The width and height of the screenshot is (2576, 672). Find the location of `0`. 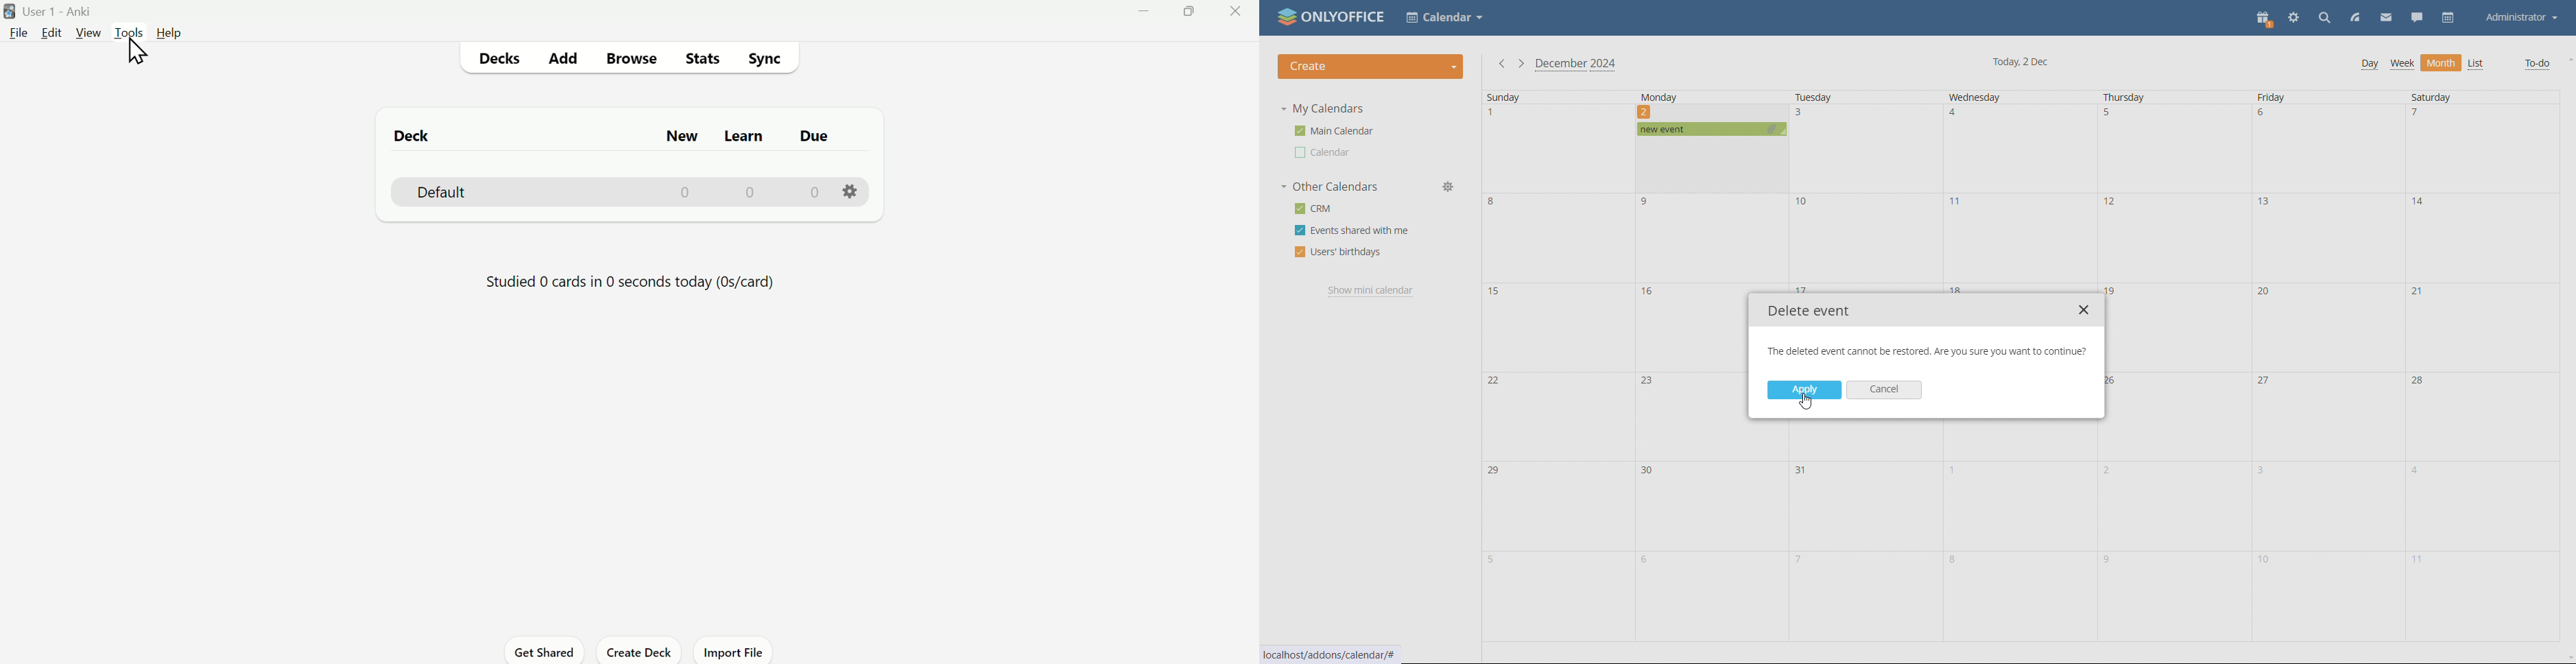

0 is located at coordinates (752, 192).